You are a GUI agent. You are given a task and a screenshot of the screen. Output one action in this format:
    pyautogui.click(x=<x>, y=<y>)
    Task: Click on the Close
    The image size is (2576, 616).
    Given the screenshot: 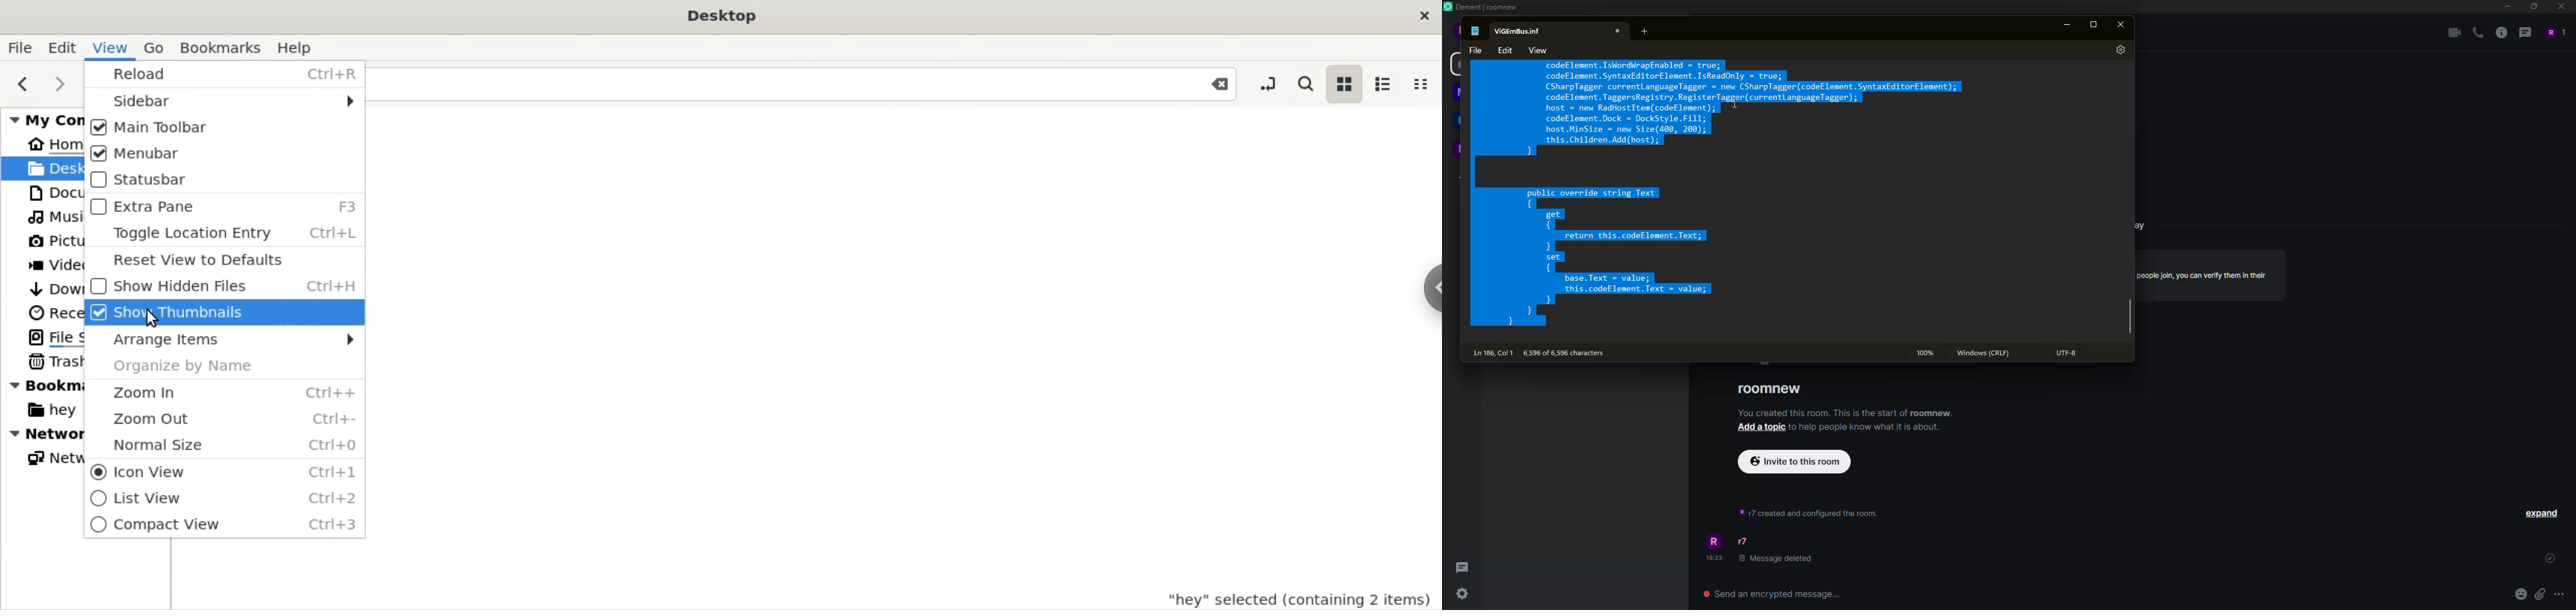 What is the action you would take?
    pyautogui.click(x=1211, y=83)
    